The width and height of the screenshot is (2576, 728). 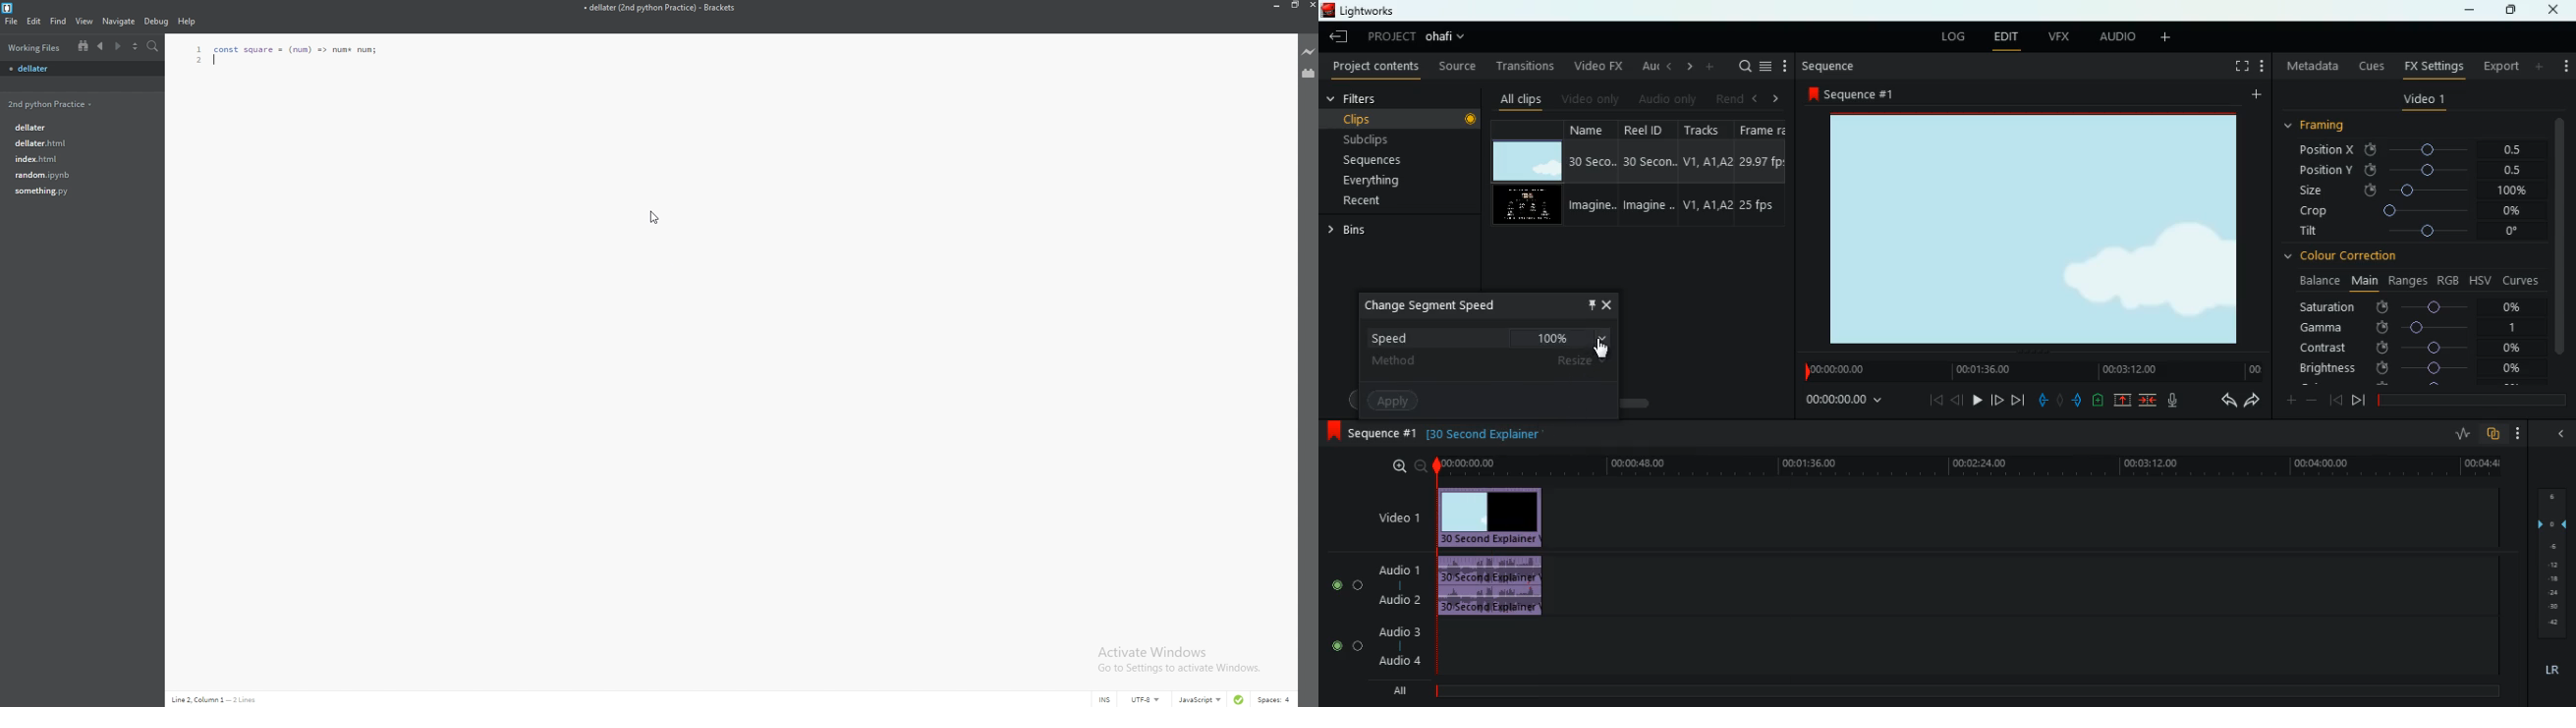 I want to click on menu, so click(x=1765, y=66).